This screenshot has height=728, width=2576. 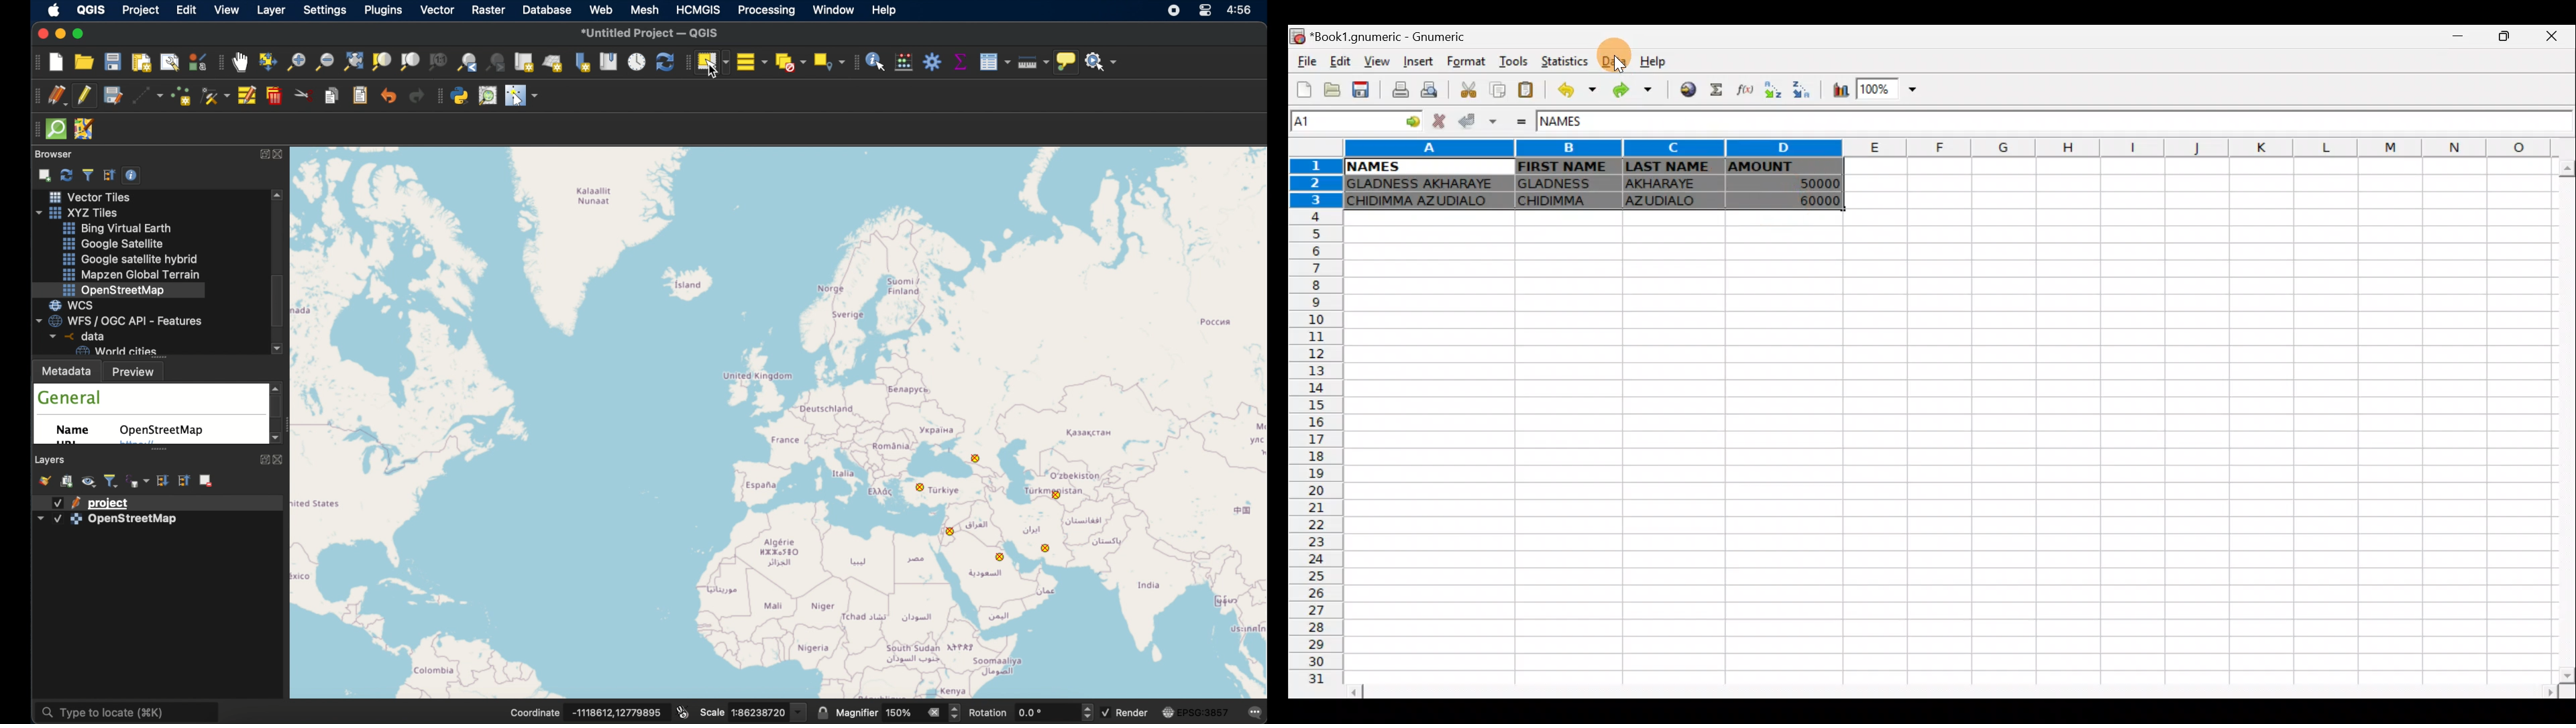 What do you see at coordinates (767, 11) in the screenshot?
I see `processing` at bounding box center [767, 11].